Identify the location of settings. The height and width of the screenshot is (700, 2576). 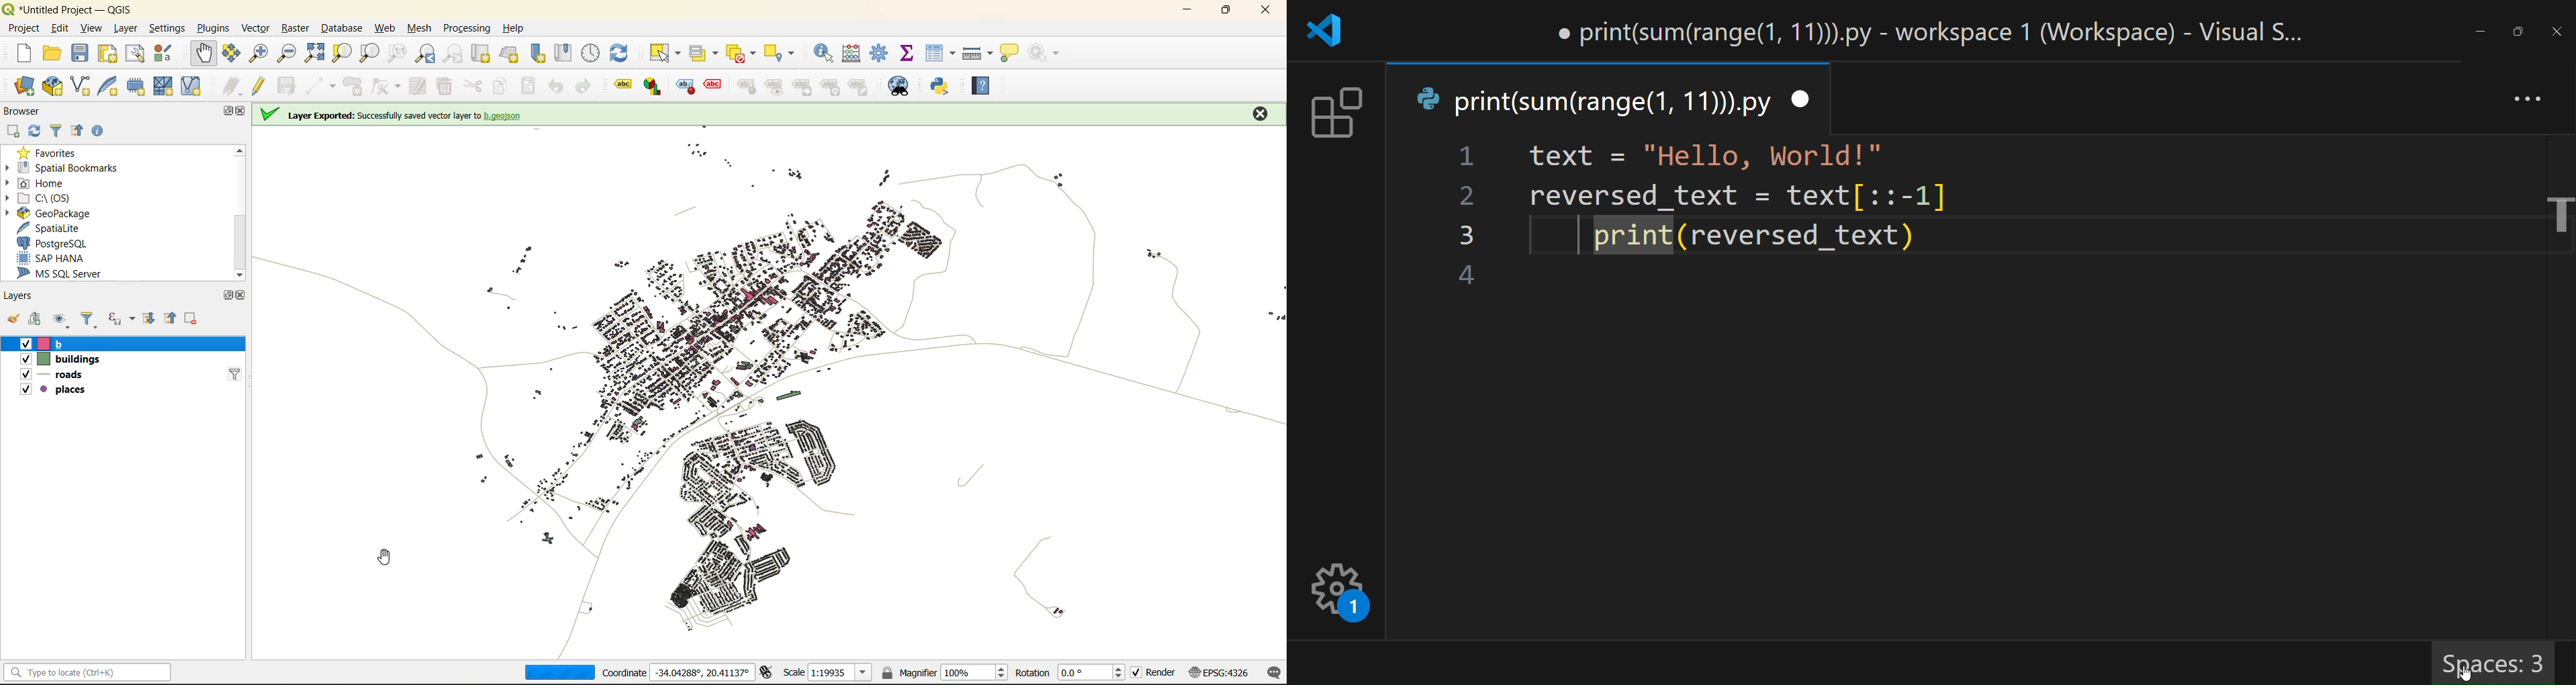
(169, 27).